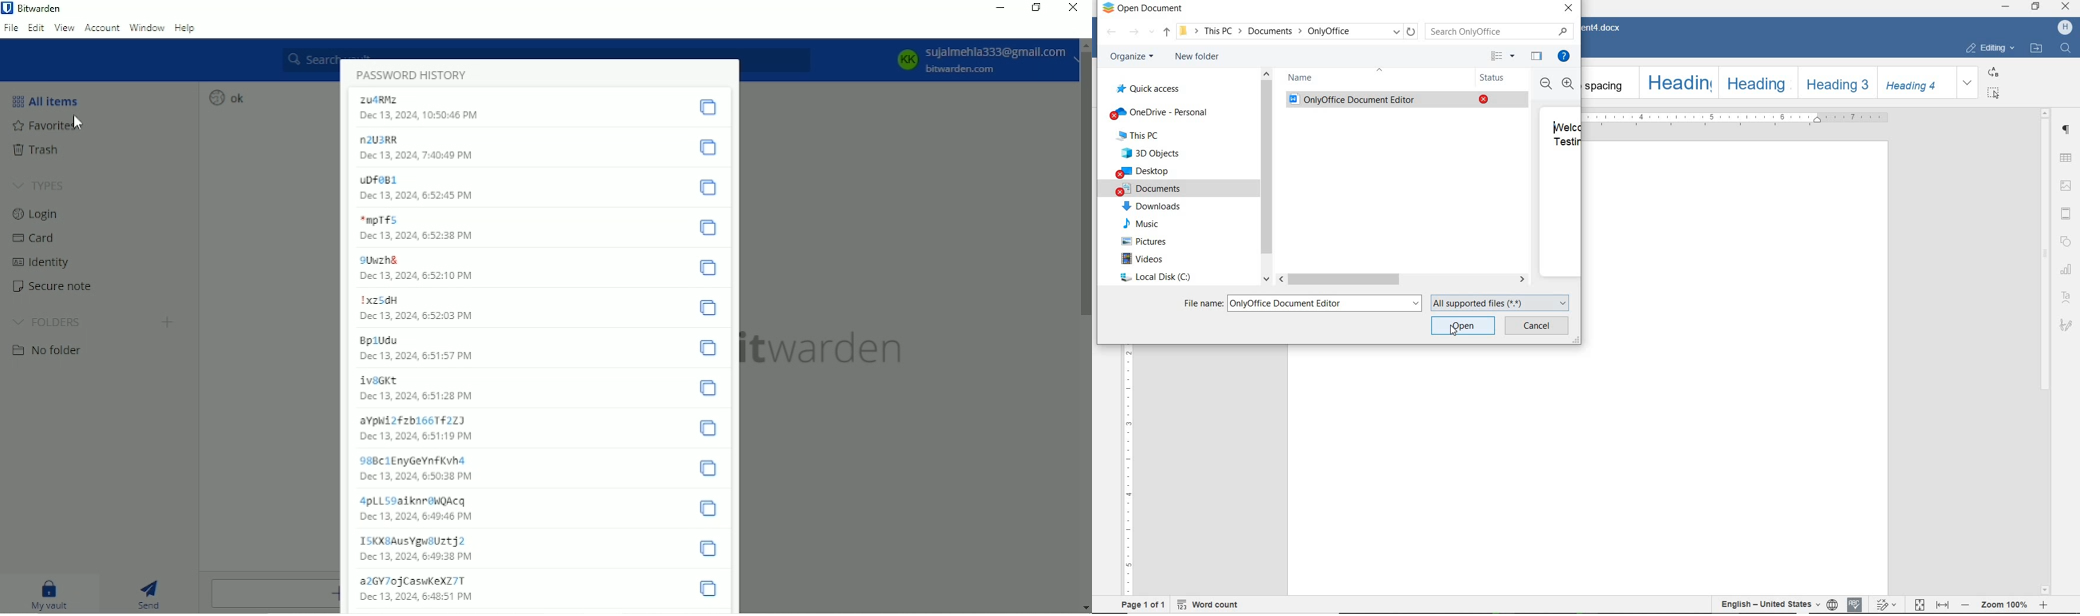 The height and width of the screenshot is (616, 2100). Describe the element at coordinates (418, 156) in the screenshot. I see `Dec 13, 2024, 7:40:49 PM` at that location.